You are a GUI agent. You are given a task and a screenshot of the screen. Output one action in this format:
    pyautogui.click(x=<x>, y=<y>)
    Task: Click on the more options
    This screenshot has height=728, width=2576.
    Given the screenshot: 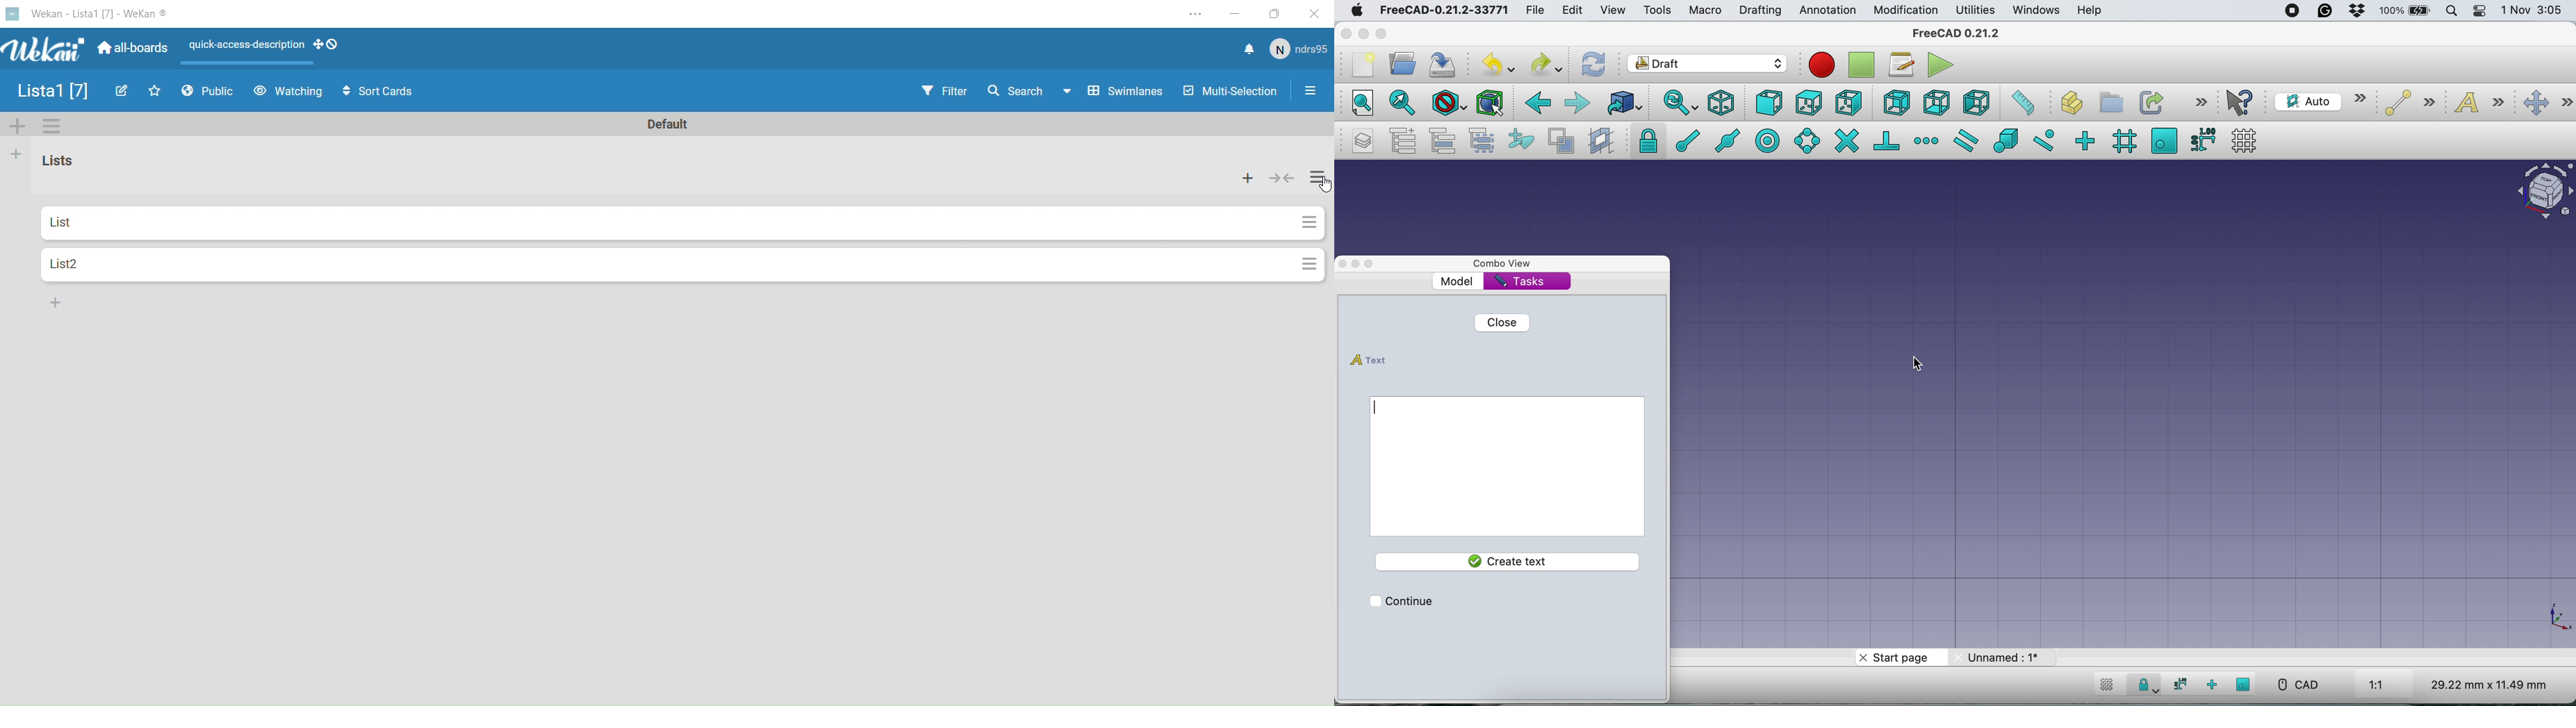 What is the action you would take?
    pyautogui.click(x=2202, y=101)
    